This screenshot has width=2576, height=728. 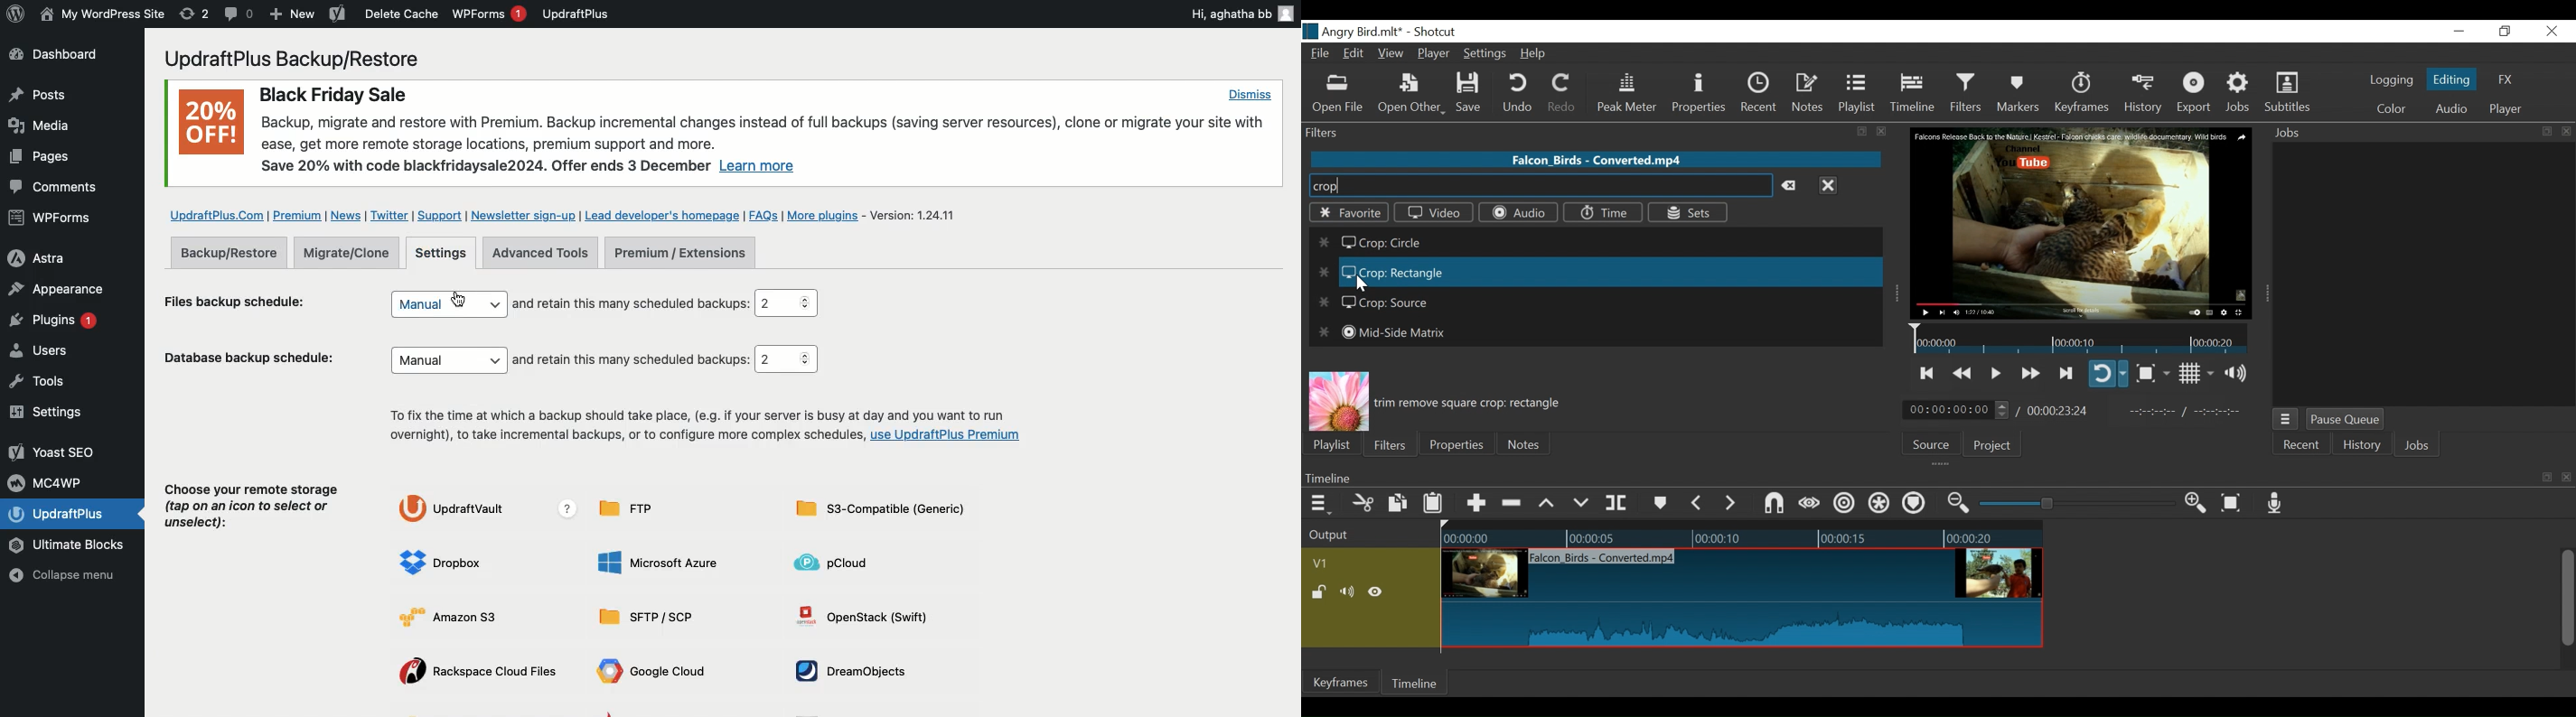 What do you see at coordinates (1936, 443) in the screenshot?
I see `Source` at bounding box center [1936, 443].